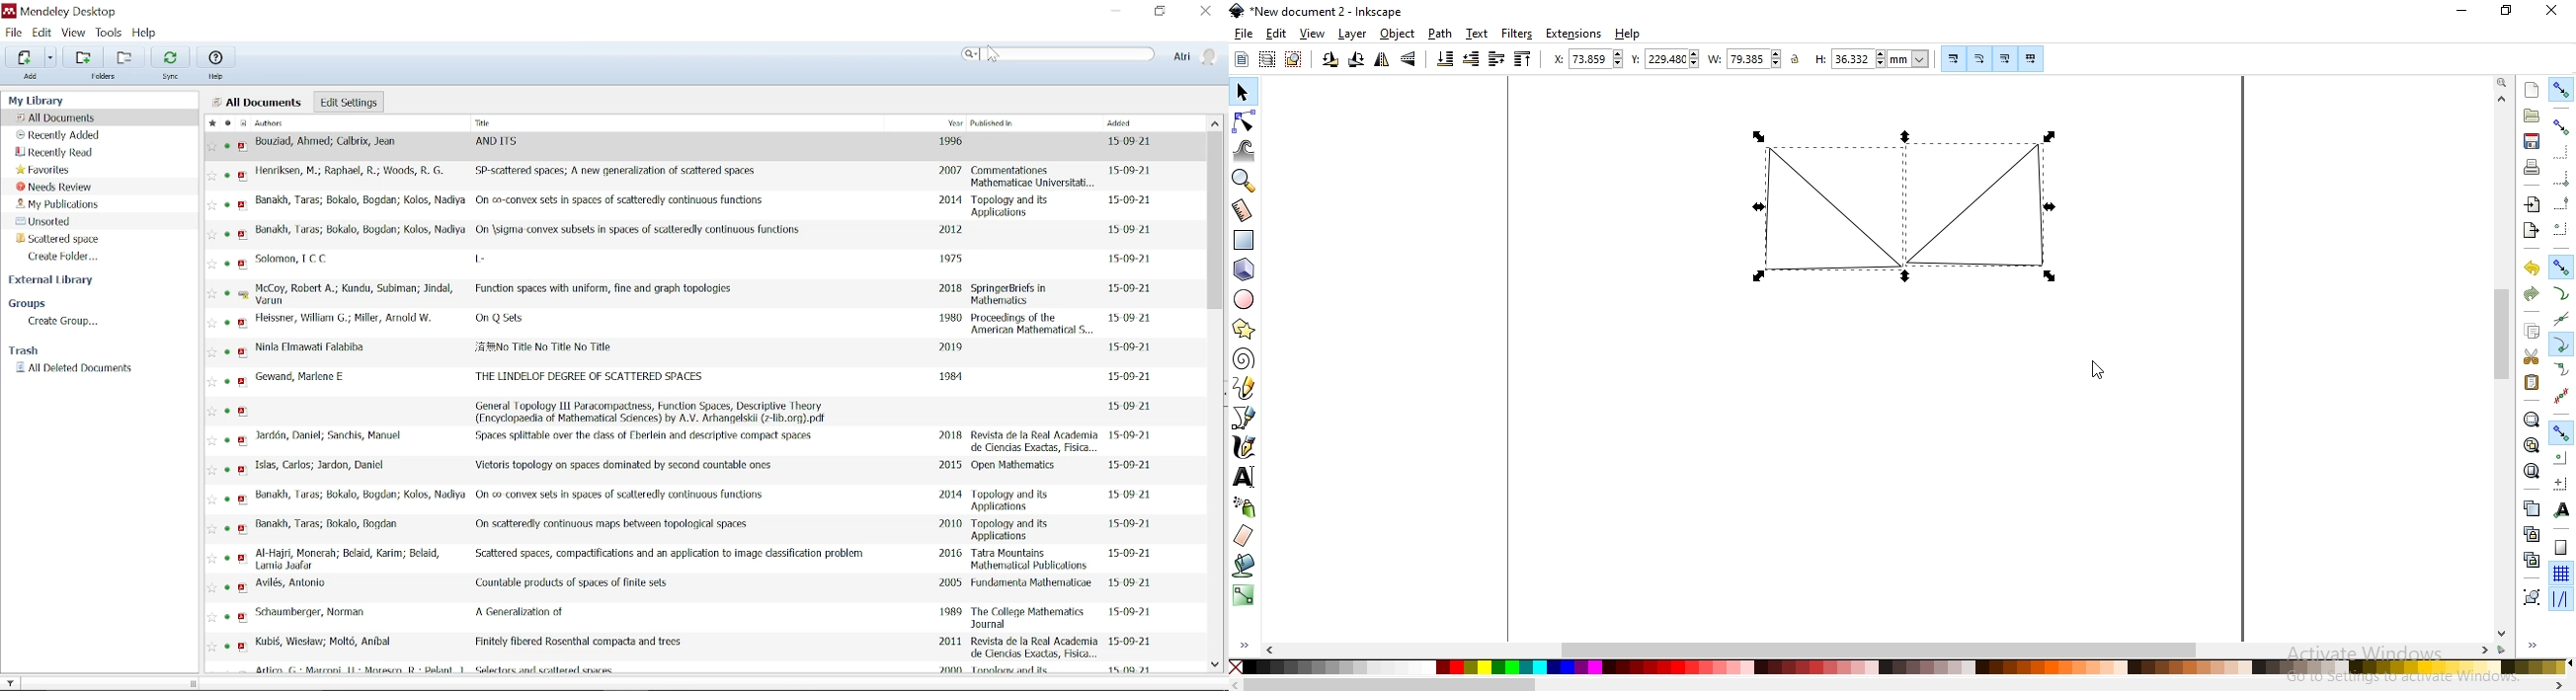 The image size is (2576, 700). What do you see at coordinates (1440, 34) in the screenshot?
I see `path` at bounding box center [1440, 34].